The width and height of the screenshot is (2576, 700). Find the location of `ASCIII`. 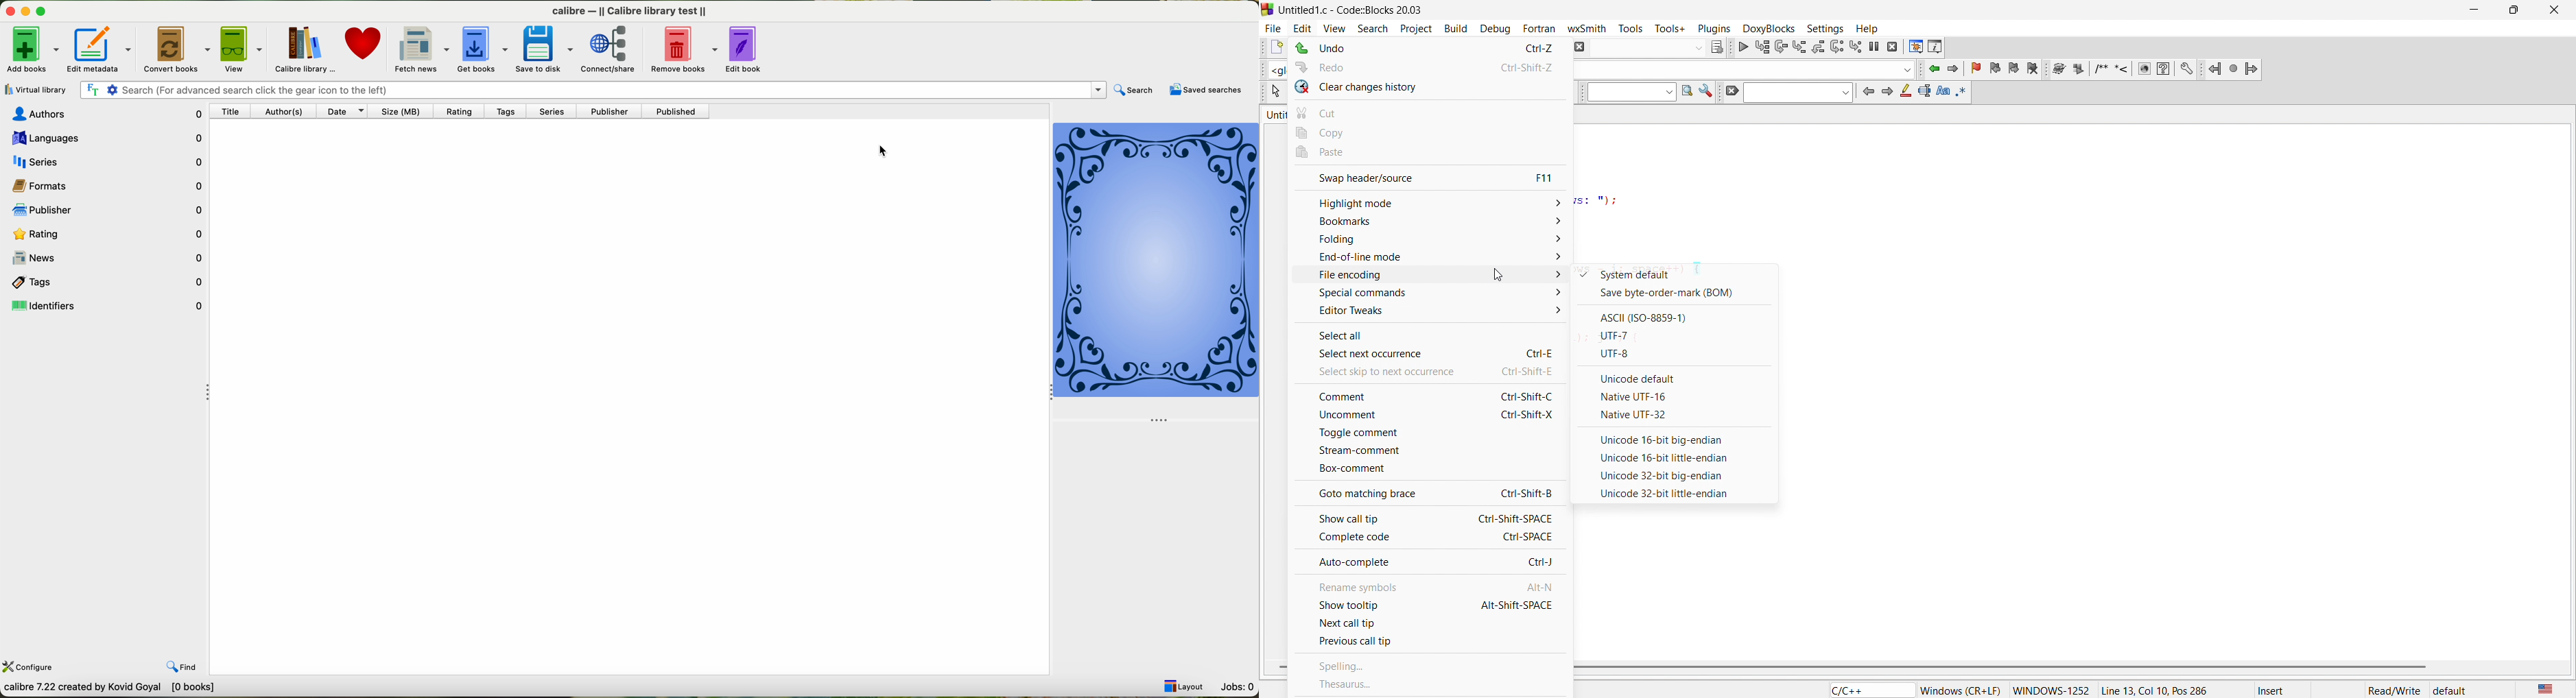

ASCIII is located at coordinates (1677, 314).